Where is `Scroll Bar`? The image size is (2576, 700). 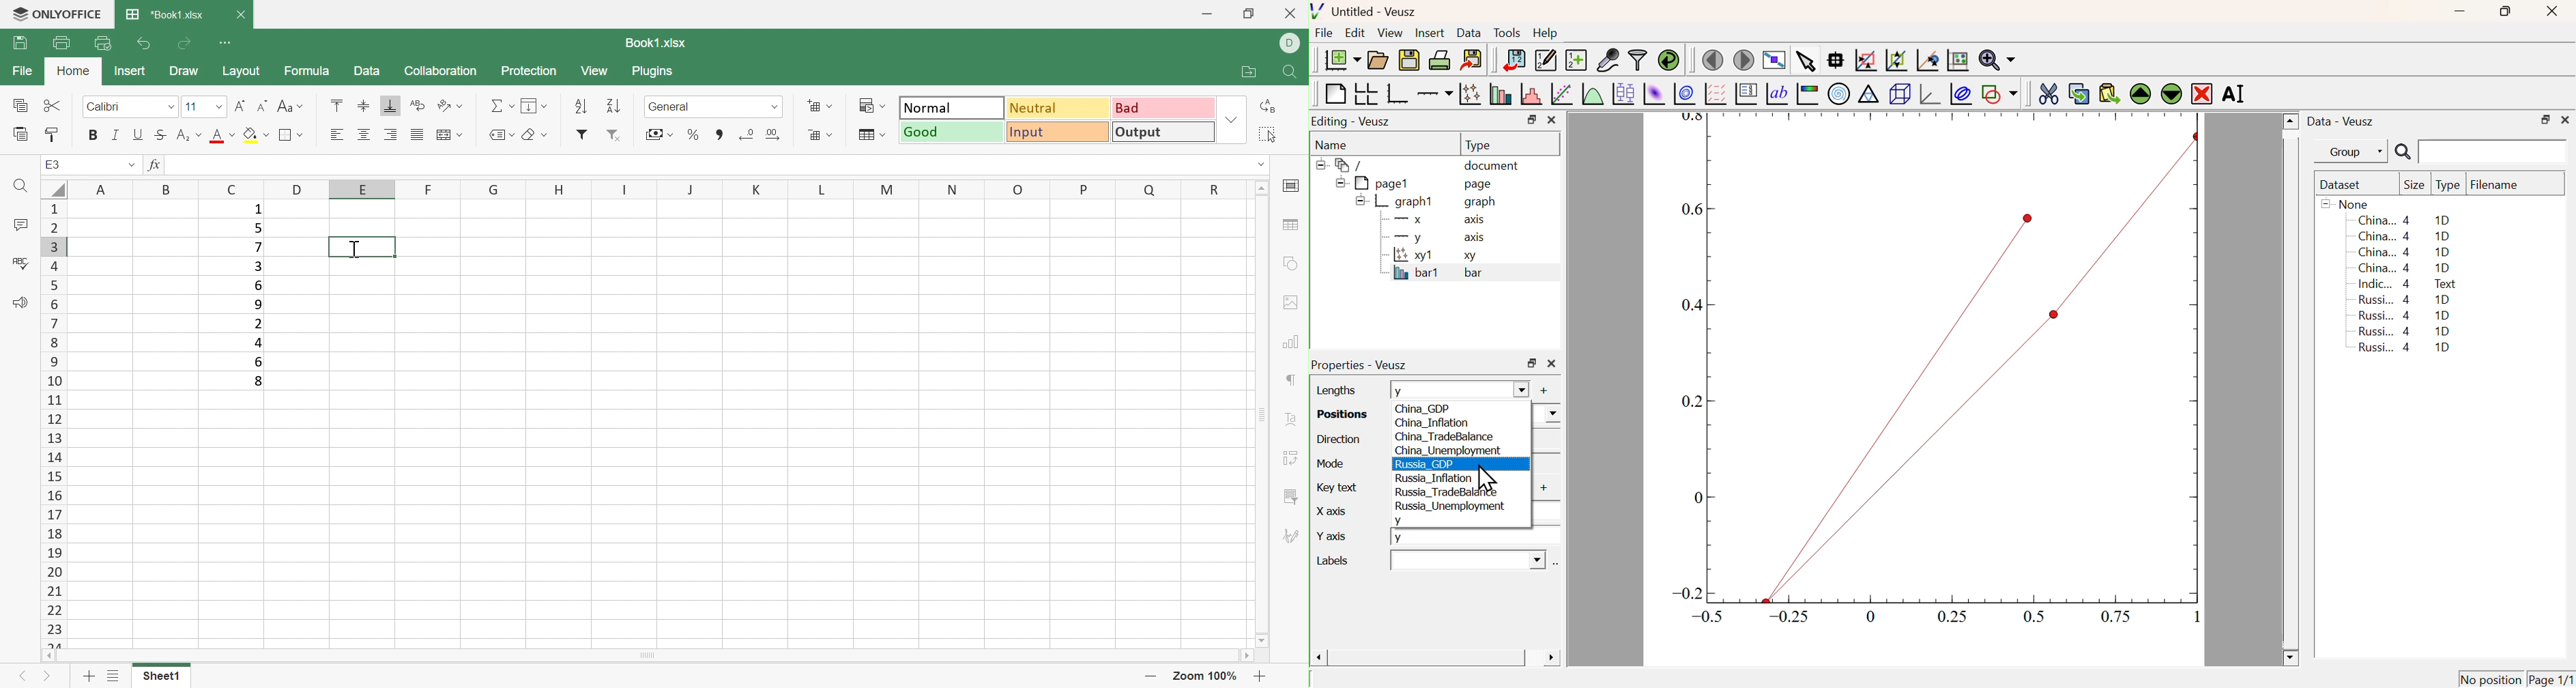 Scroll Bar is located at coordinates (1258, 415).